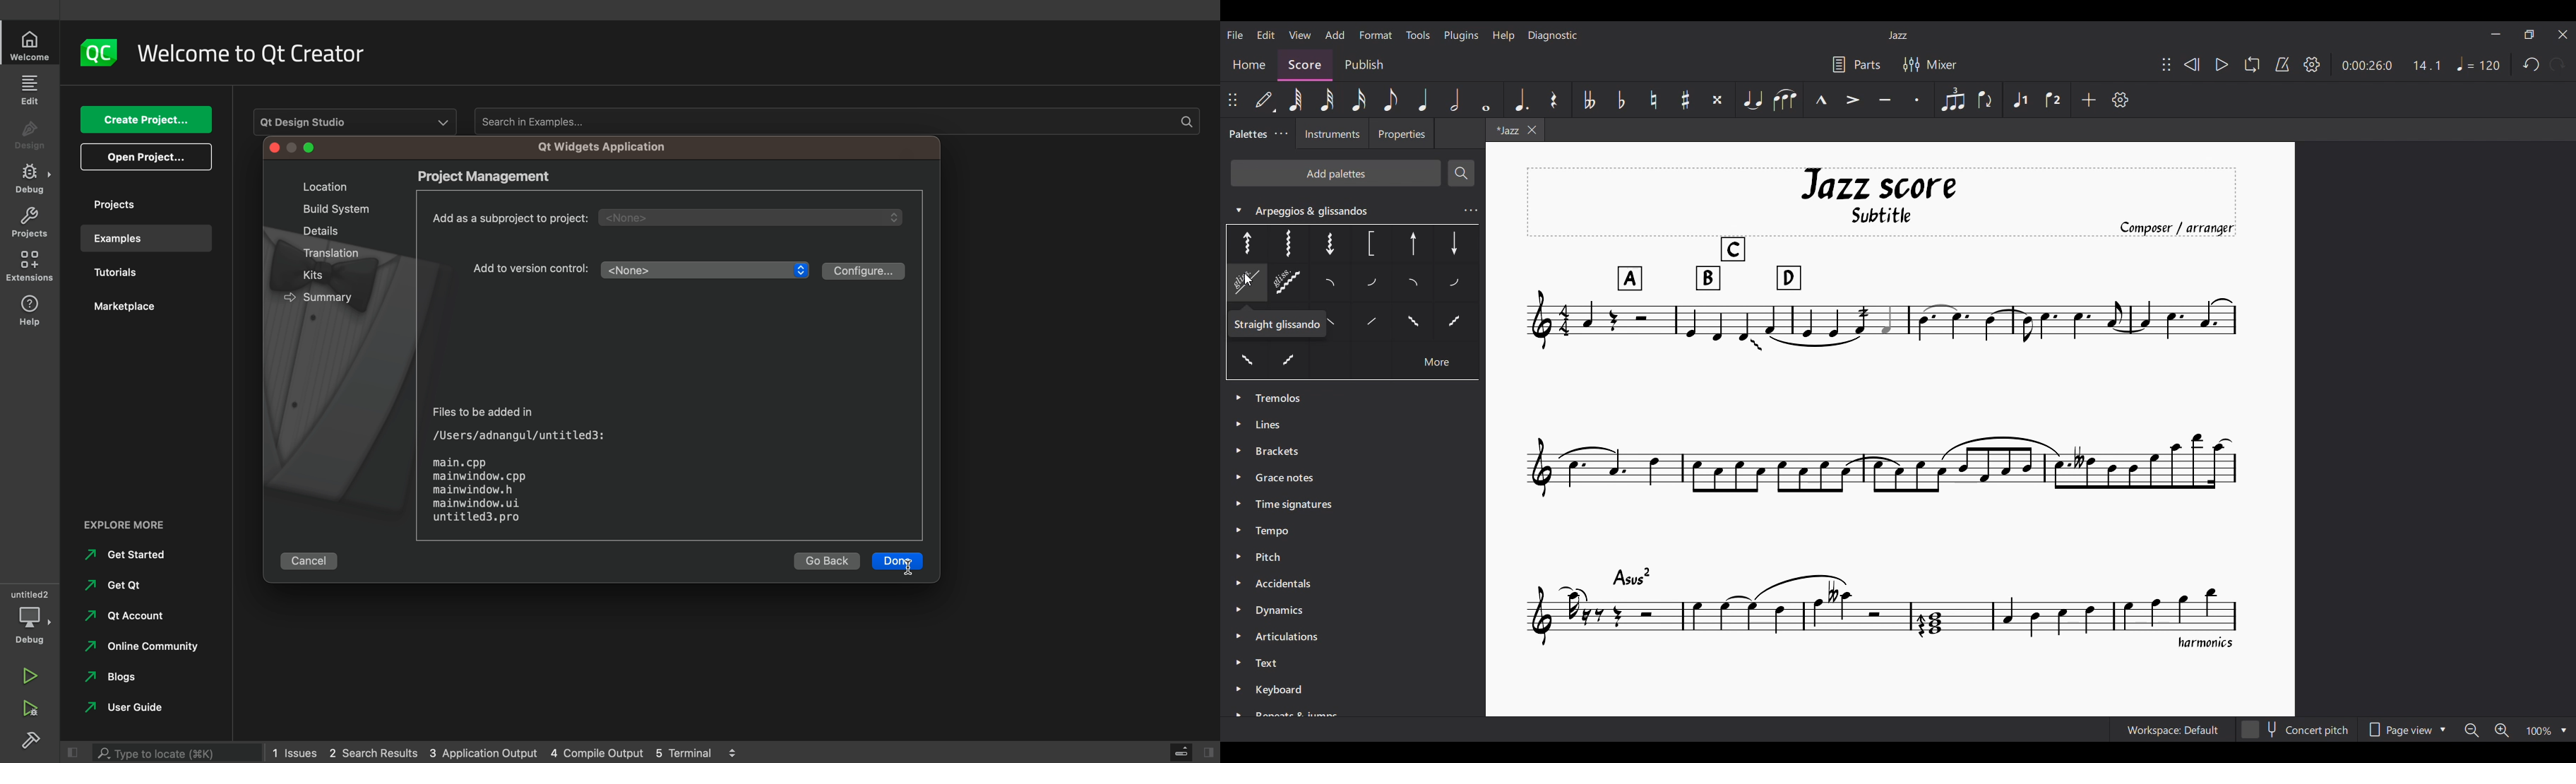 The image size is (2576, 784). What do you see at coordinates (2166, 64) in the screenshot?
I see `Change position` at bounding box center [2166, 64].